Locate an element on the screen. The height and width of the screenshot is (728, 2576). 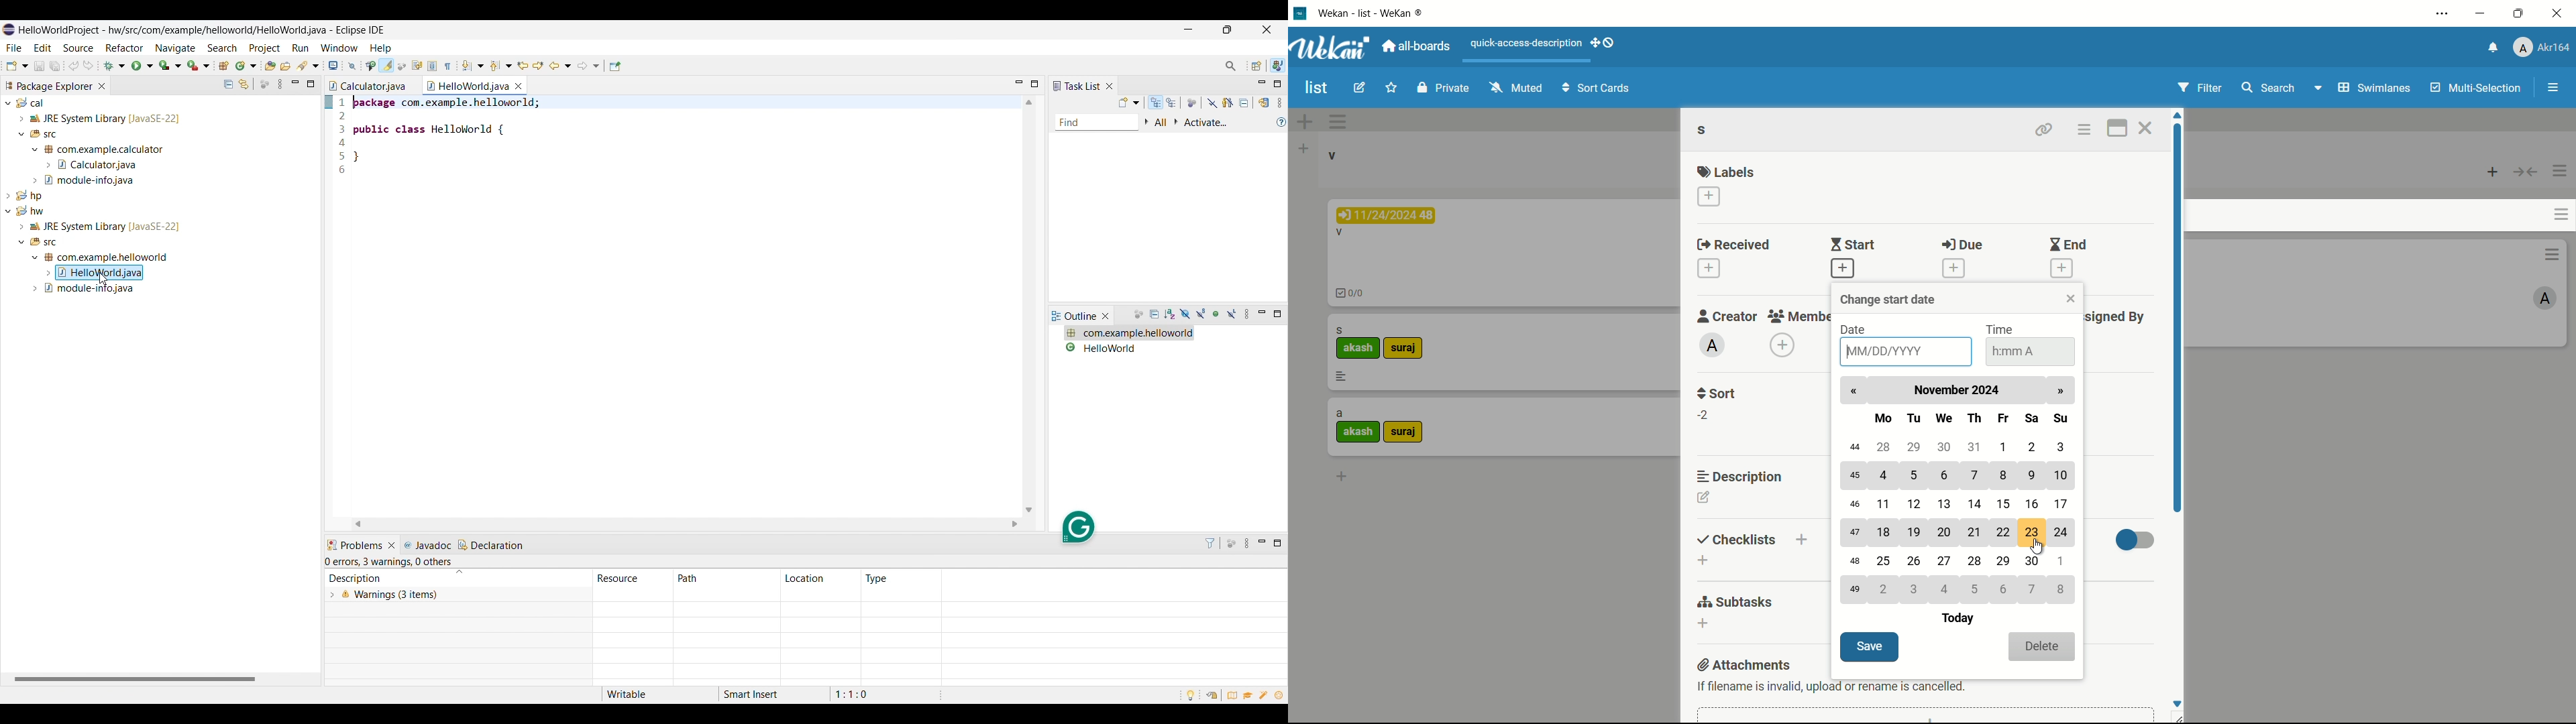
Overview  is located at coordinates (1232, 695).